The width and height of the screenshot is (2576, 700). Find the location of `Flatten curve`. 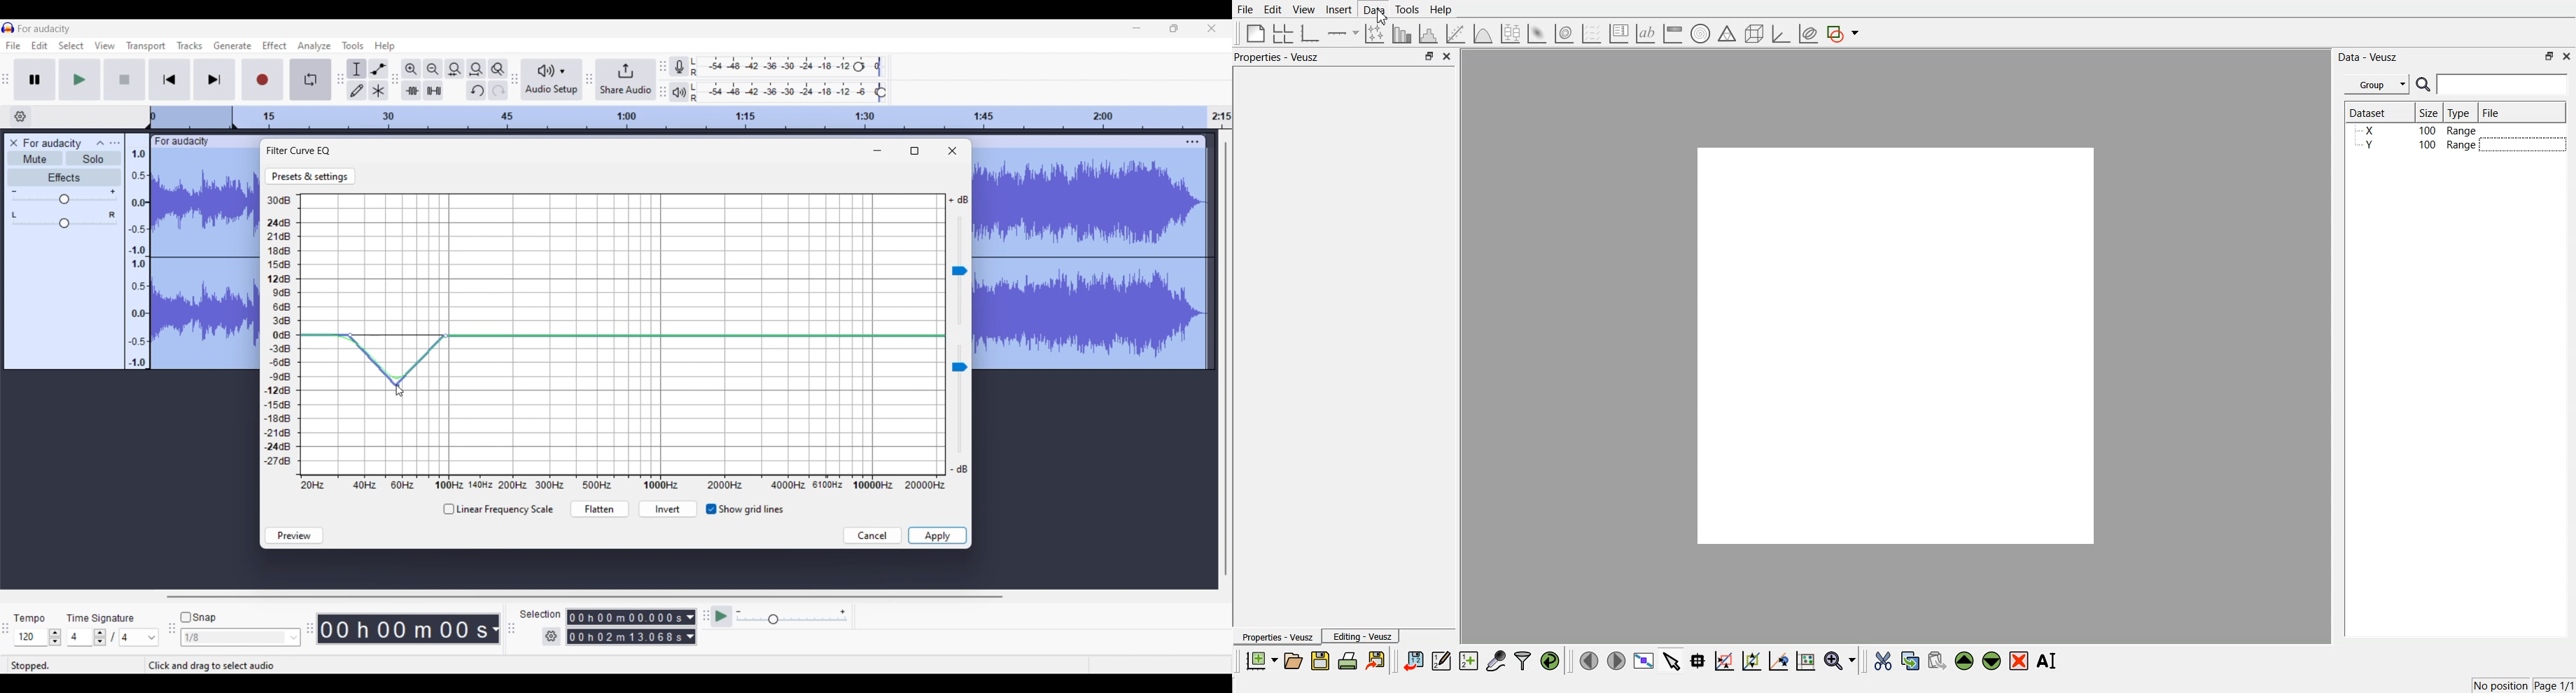

Flatten curve is located at coordinates (599, 509).